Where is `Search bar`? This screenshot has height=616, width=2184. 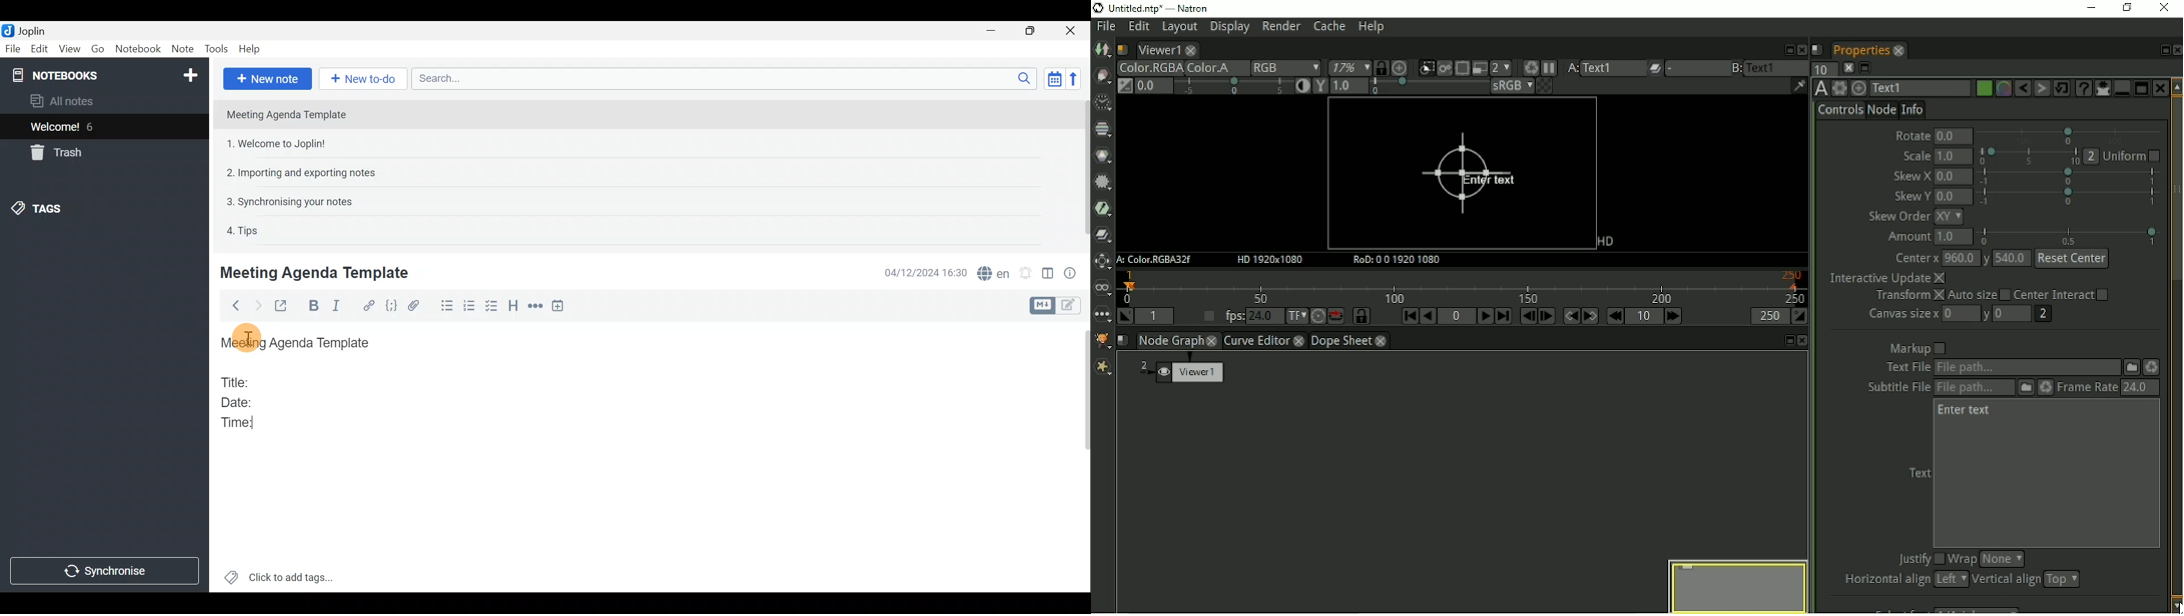 Search bar is located at coordinates (721, 78).